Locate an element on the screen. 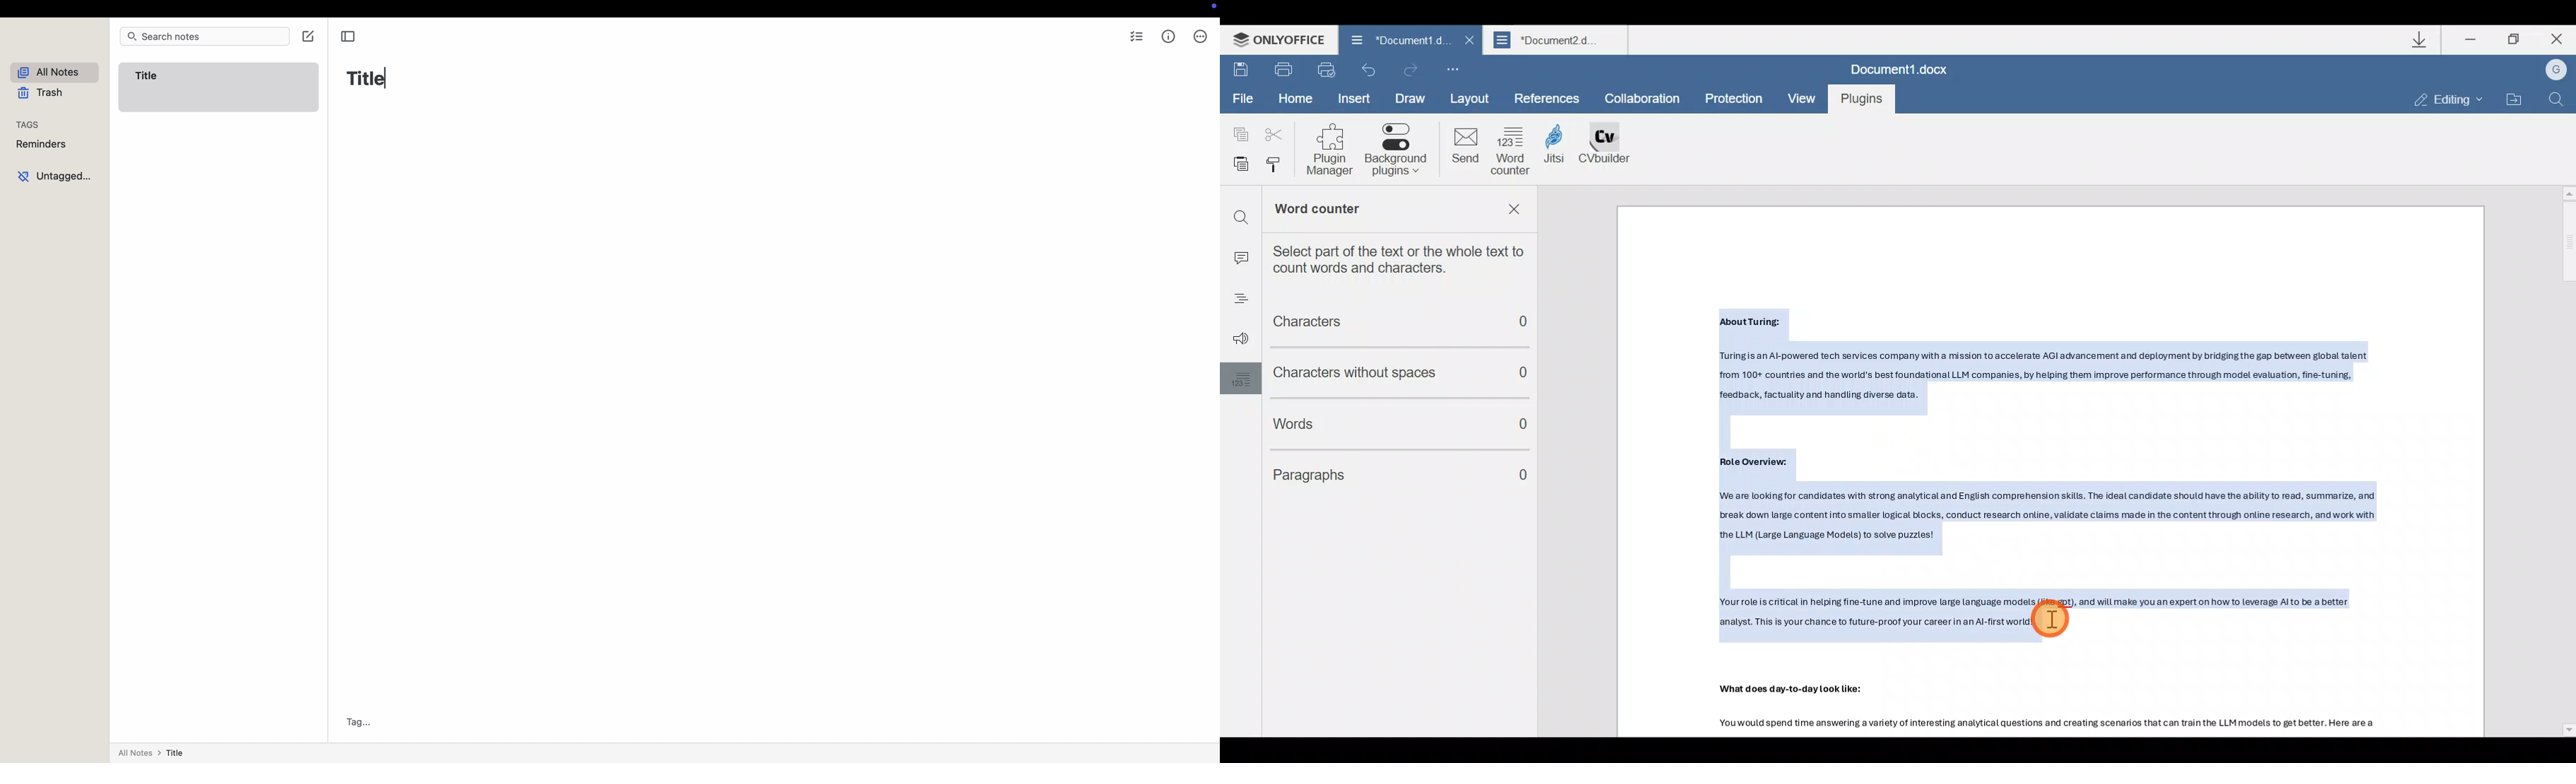 This screenshot has height=784, width=2576. Protection is located at coordinates (1733, 97).